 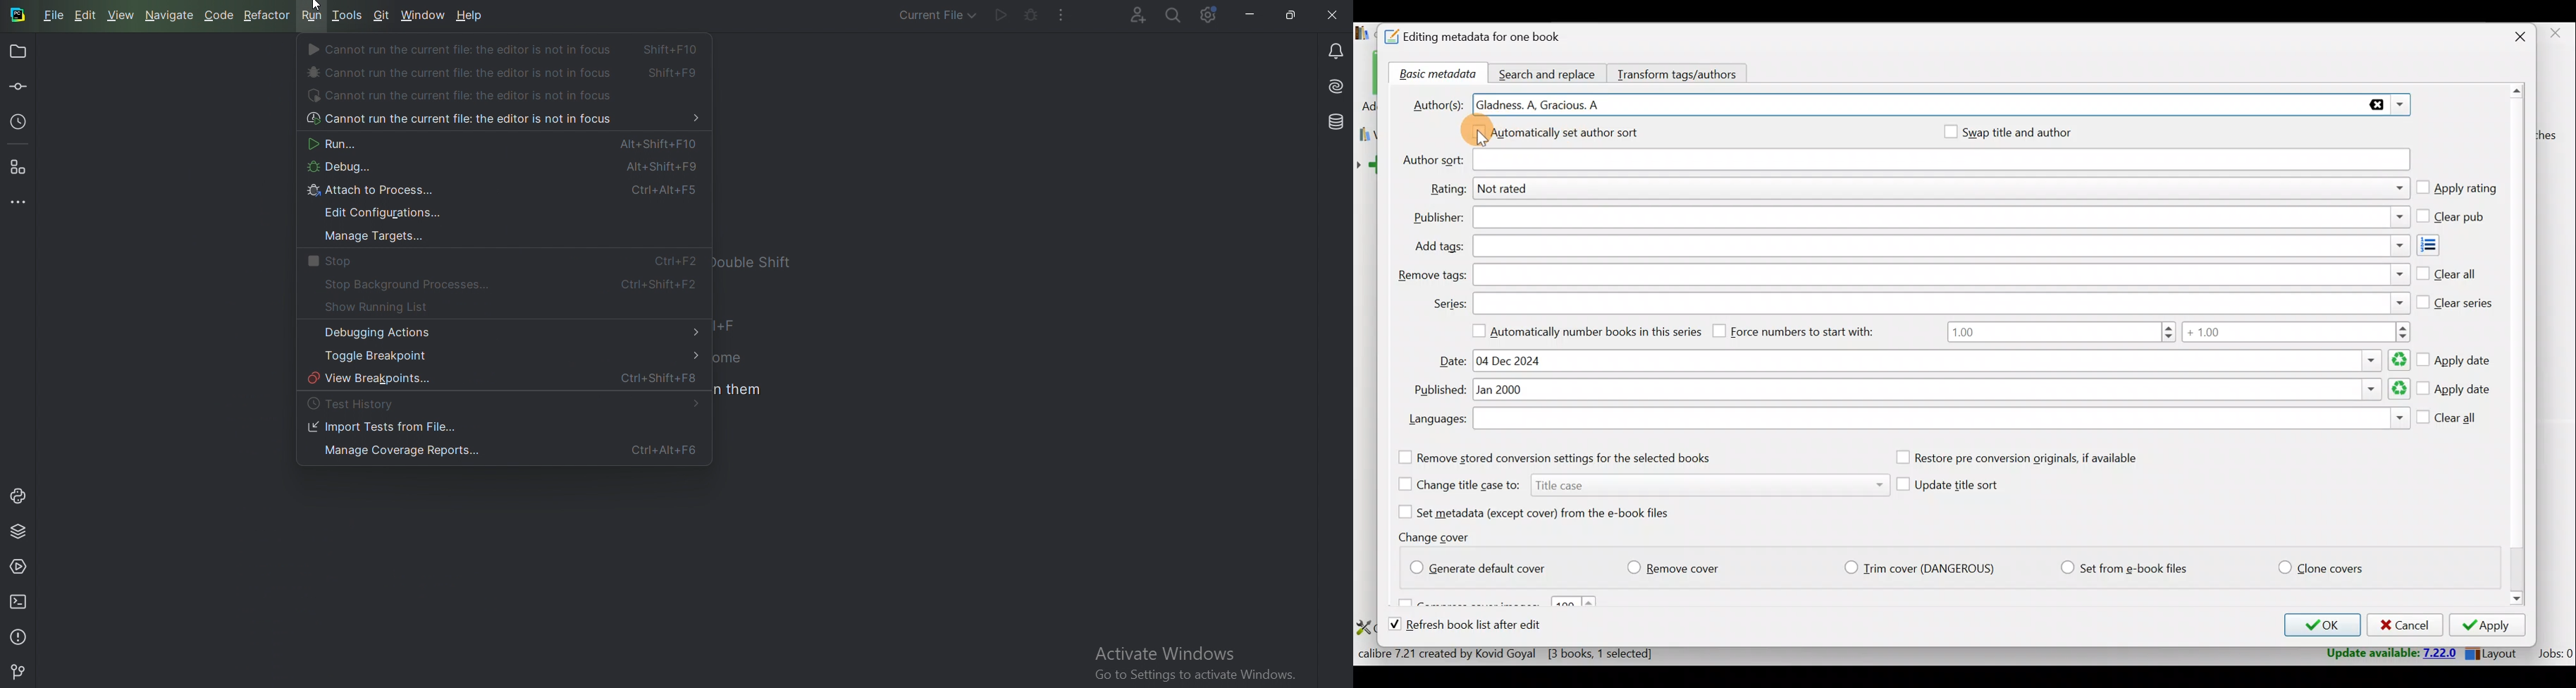 I want to click on minimize, so click(x=1247, y=15).